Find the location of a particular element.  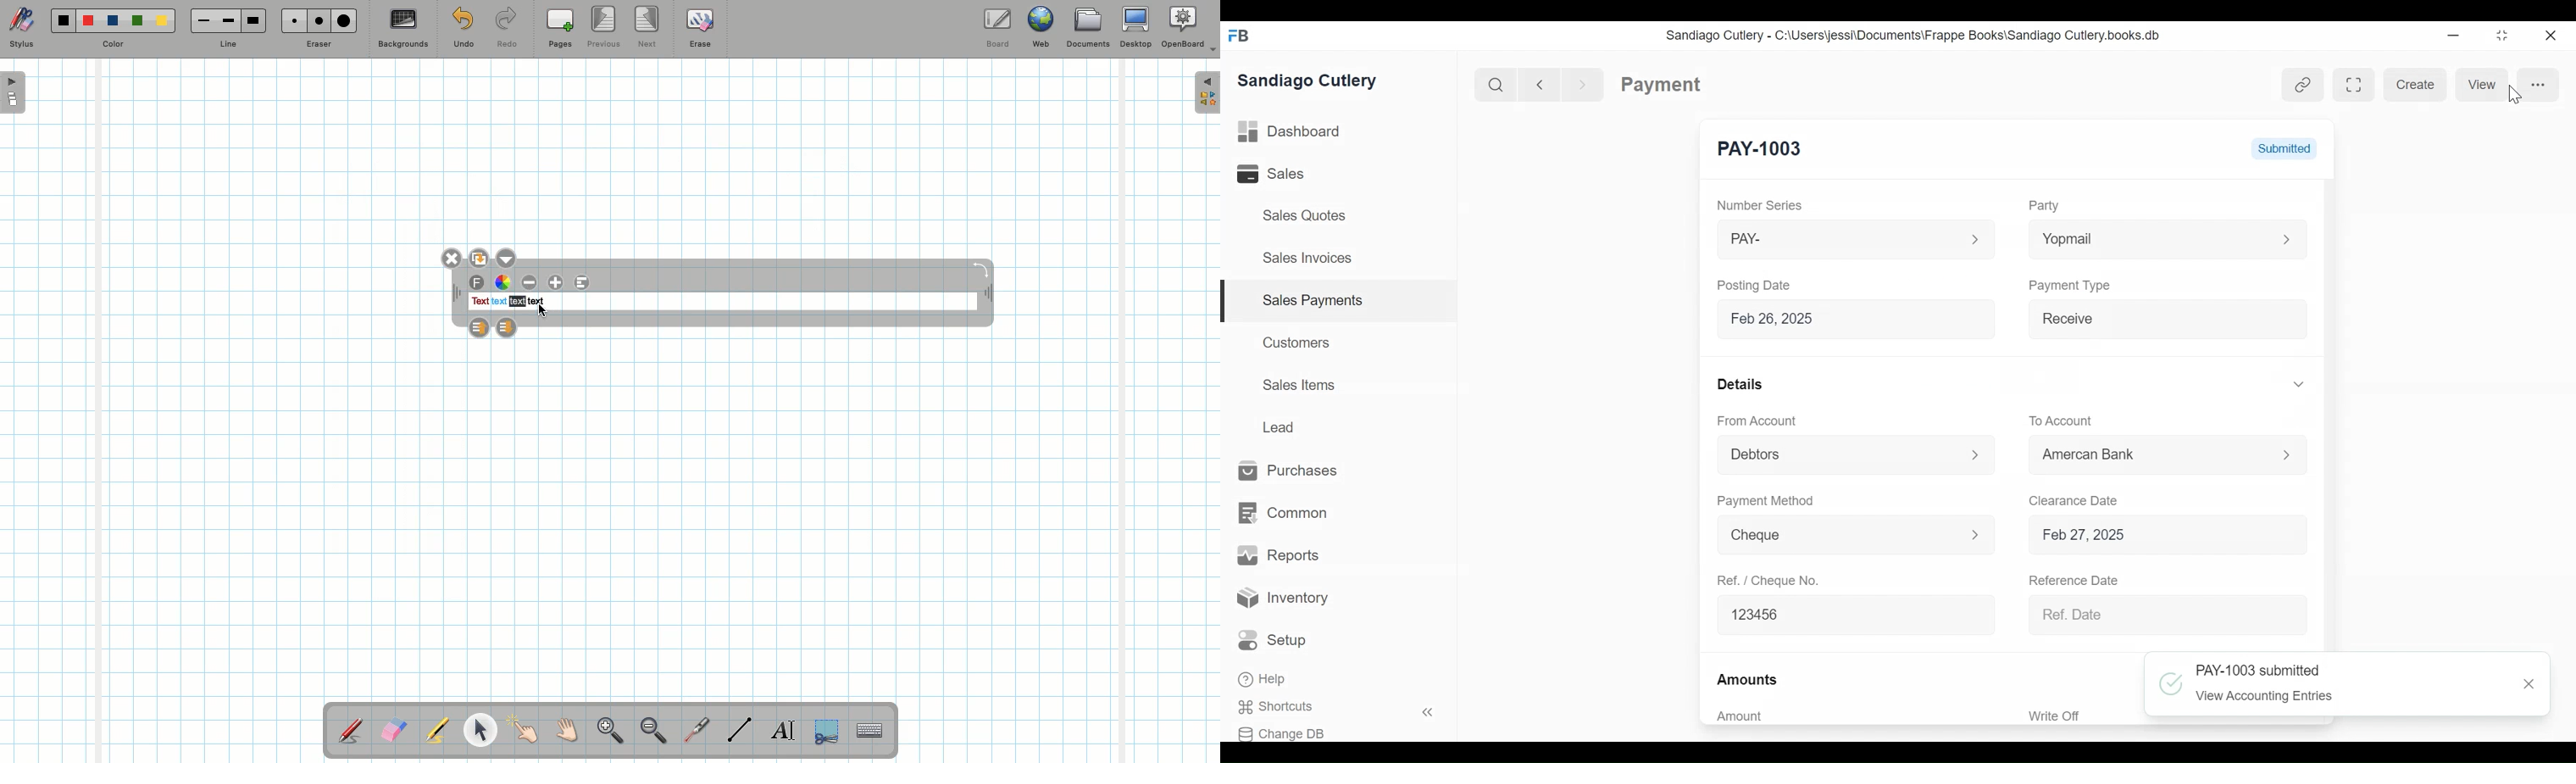

Payment is located at coordinates (1662, 85).